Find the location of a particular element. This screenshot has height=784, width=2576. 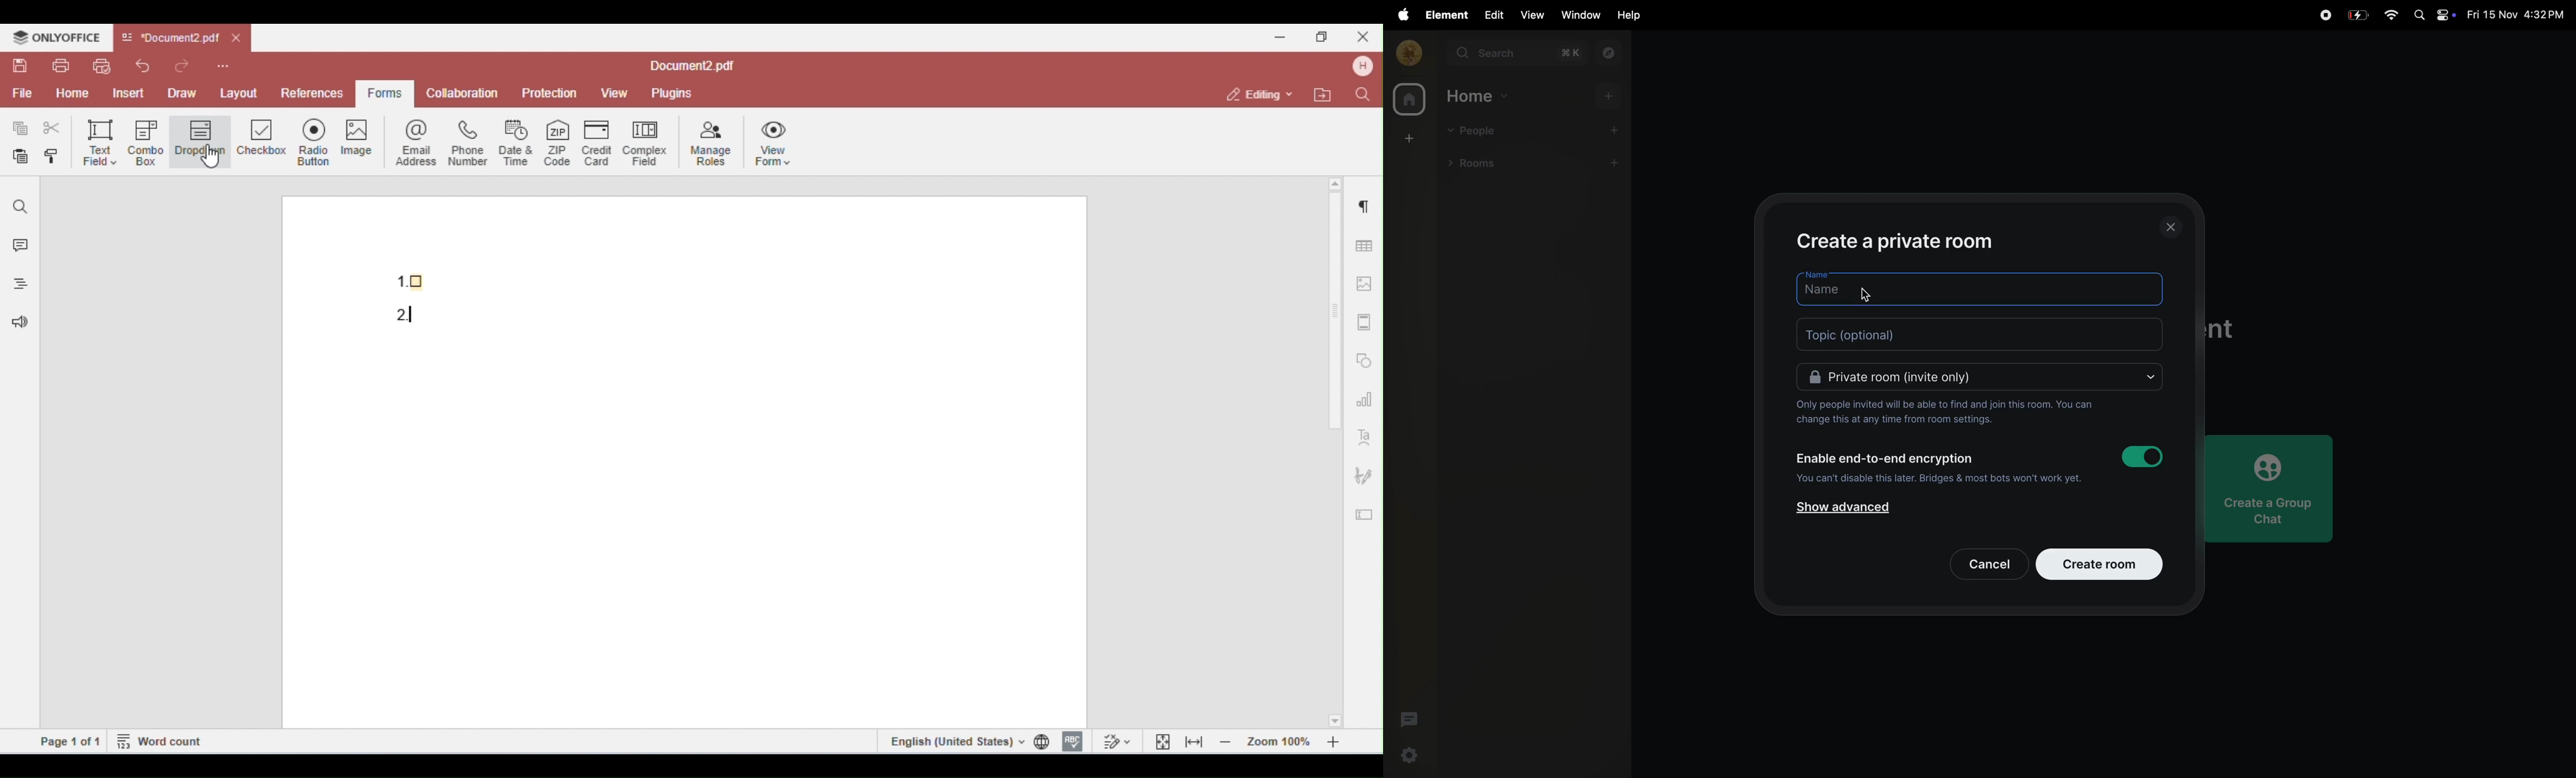

add rooms is located at coordinates (1617, 164).